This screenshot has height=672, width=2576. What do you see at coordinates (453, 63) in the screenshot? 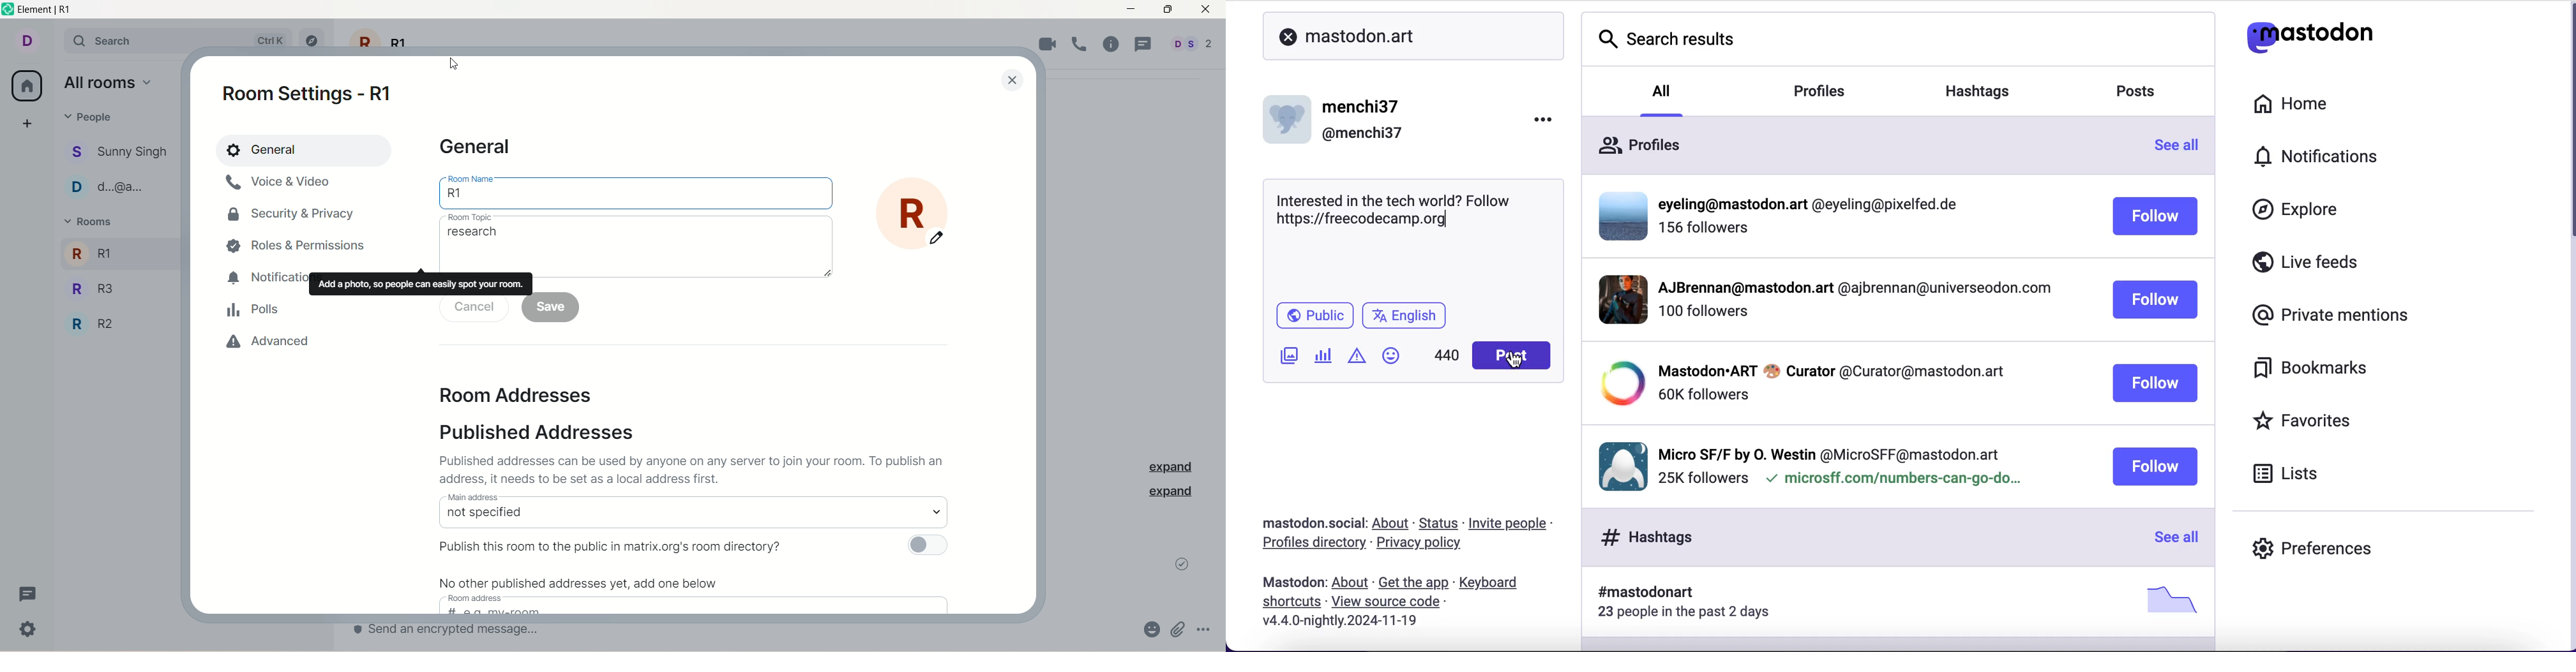
I see `cursor` at bounding box center [453, 63].